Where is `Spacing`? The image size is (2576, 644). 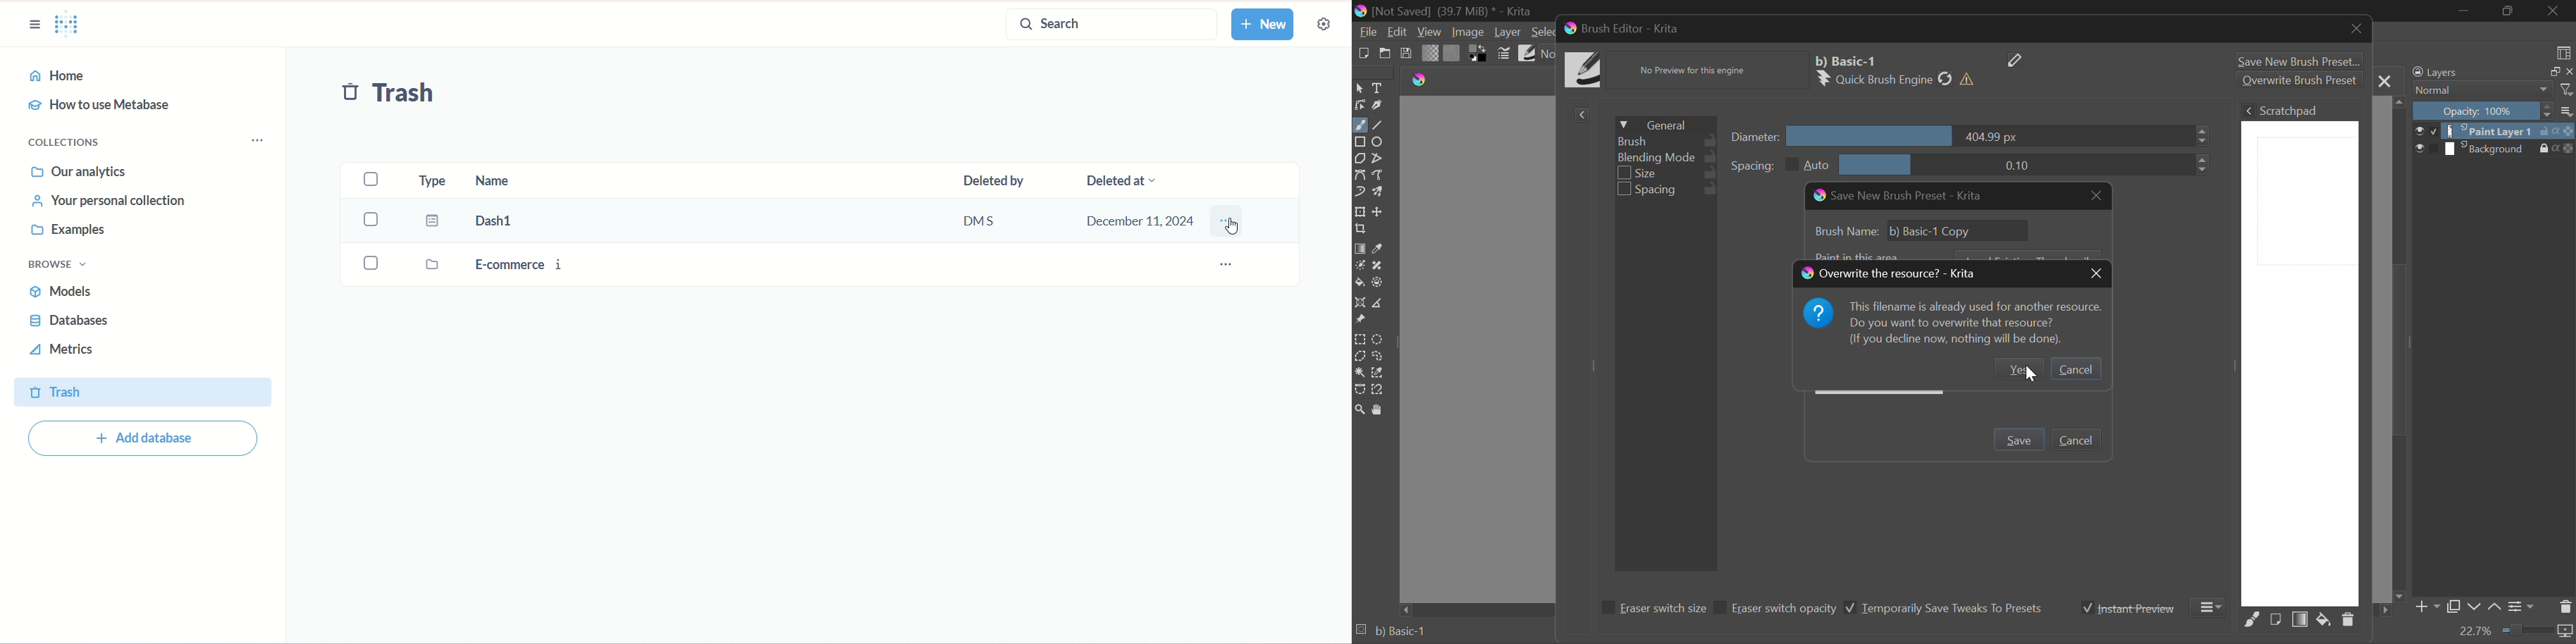
Spacing is located at coordinates (1667, 191).